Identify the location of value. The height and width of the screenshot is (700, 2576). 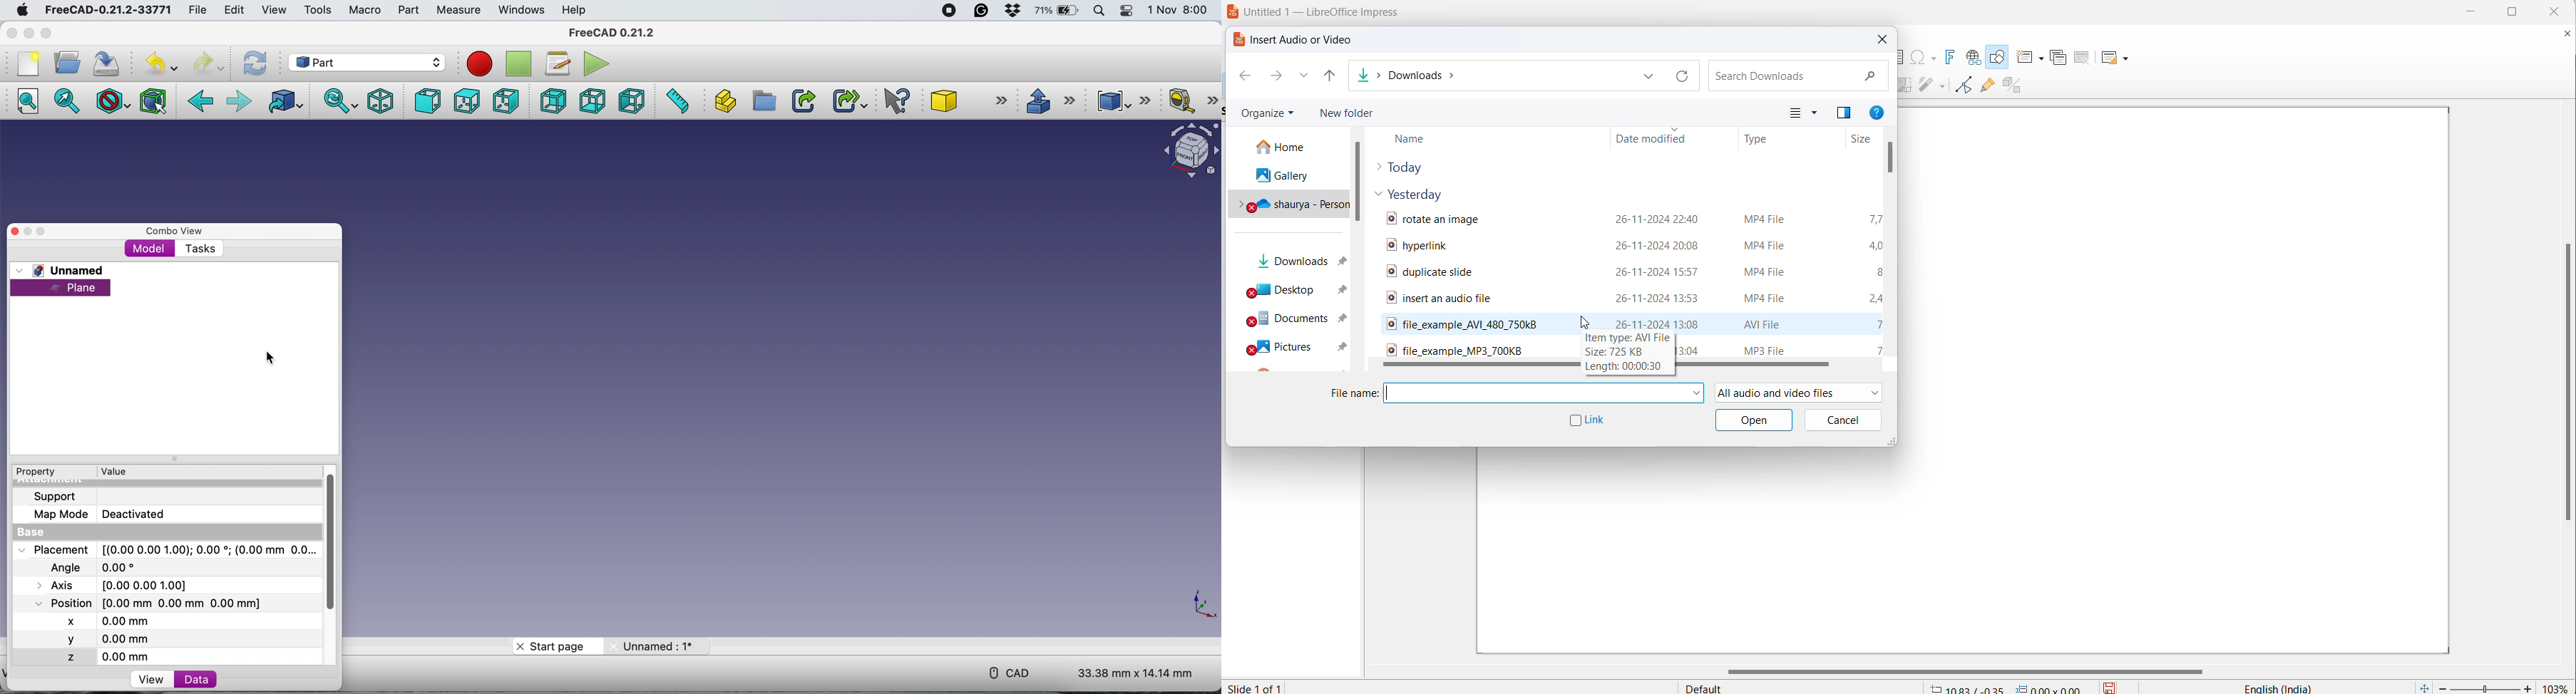
(118, 471).